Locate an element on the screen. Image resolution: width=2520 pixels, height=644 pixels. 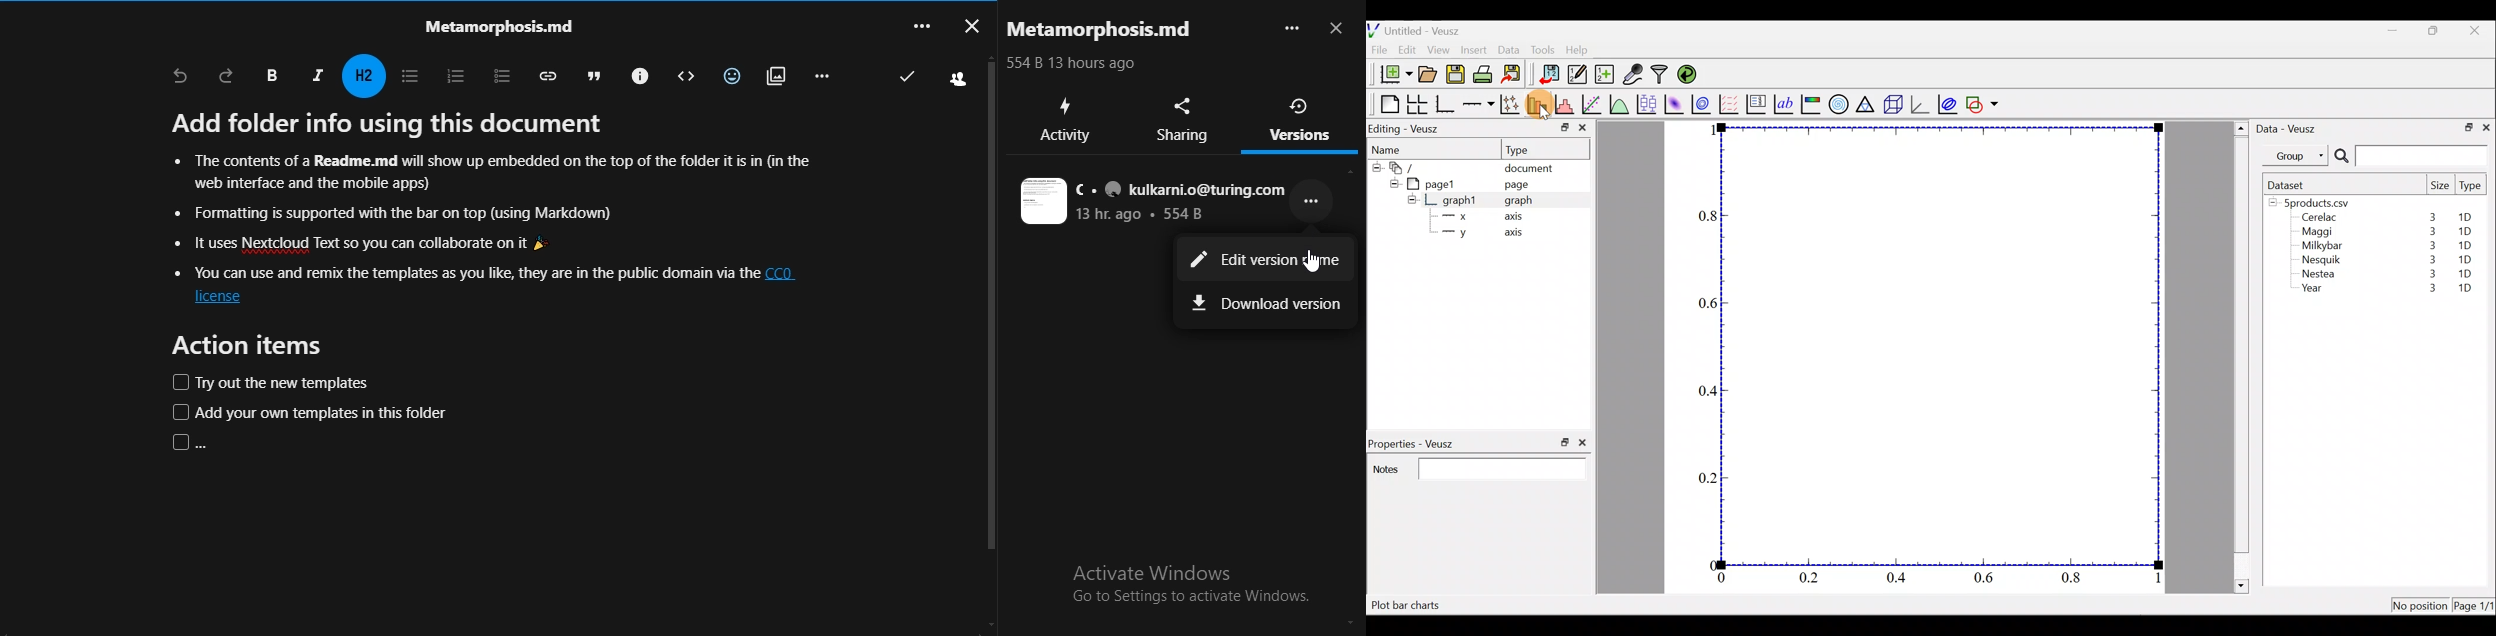
insert emoji is located at coordinates (728, 73).